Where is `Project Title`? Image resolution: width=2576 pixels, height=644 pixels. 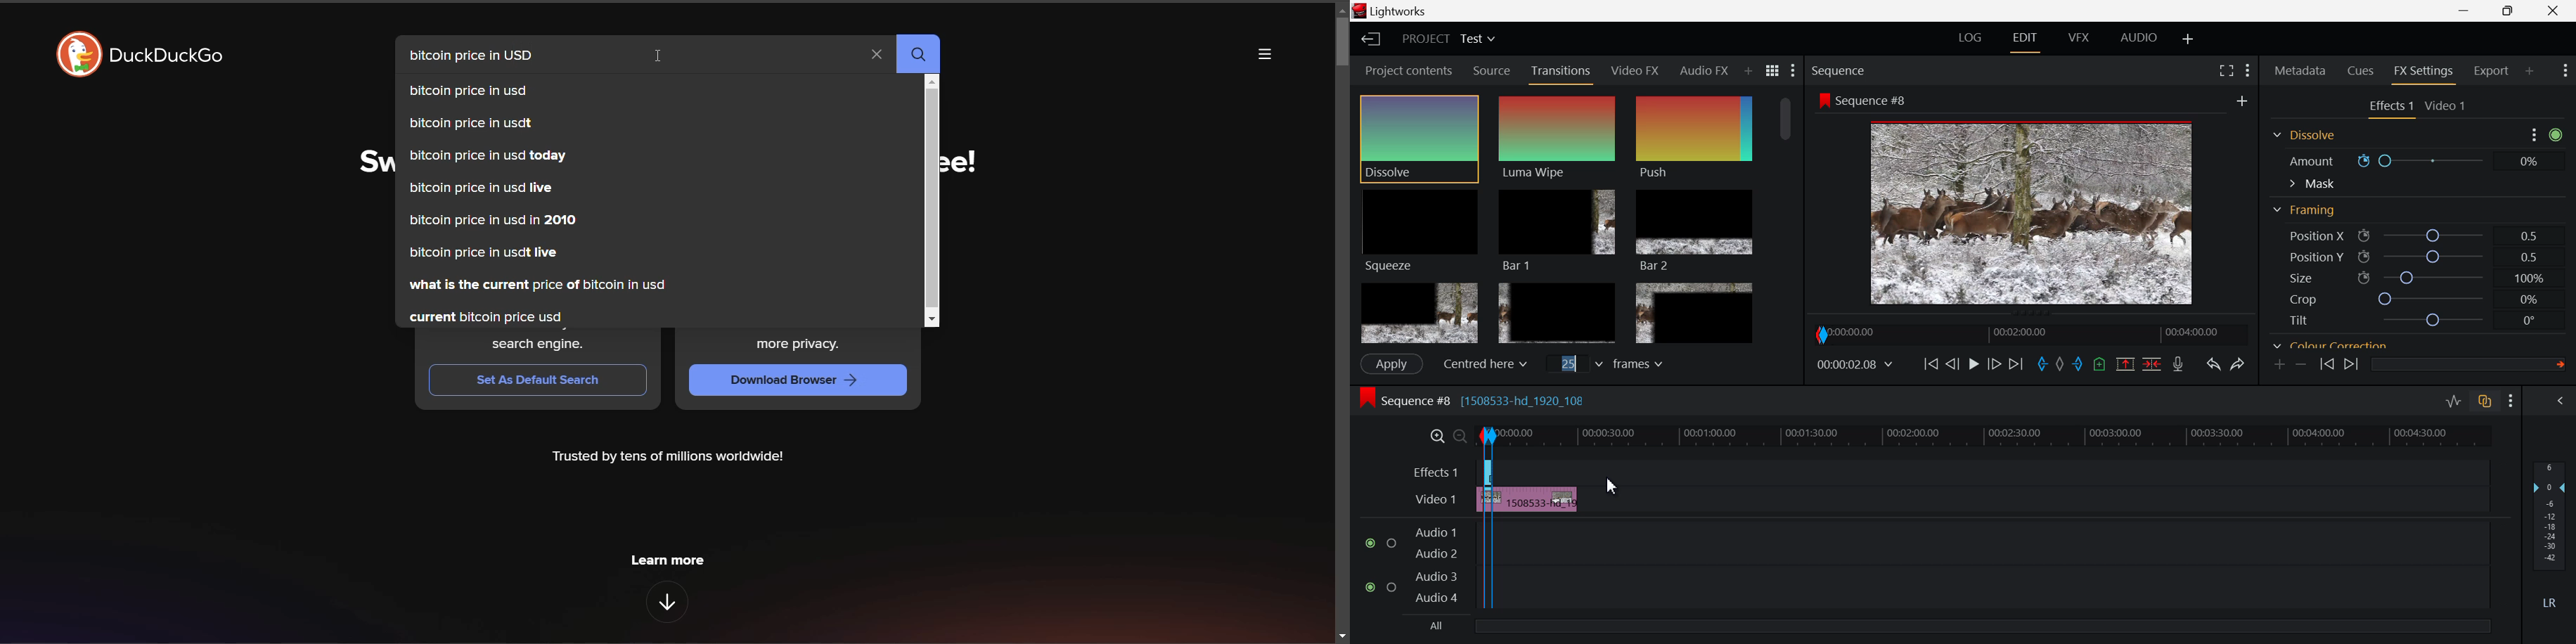
Project Title is located at coordinates (1448, 40).